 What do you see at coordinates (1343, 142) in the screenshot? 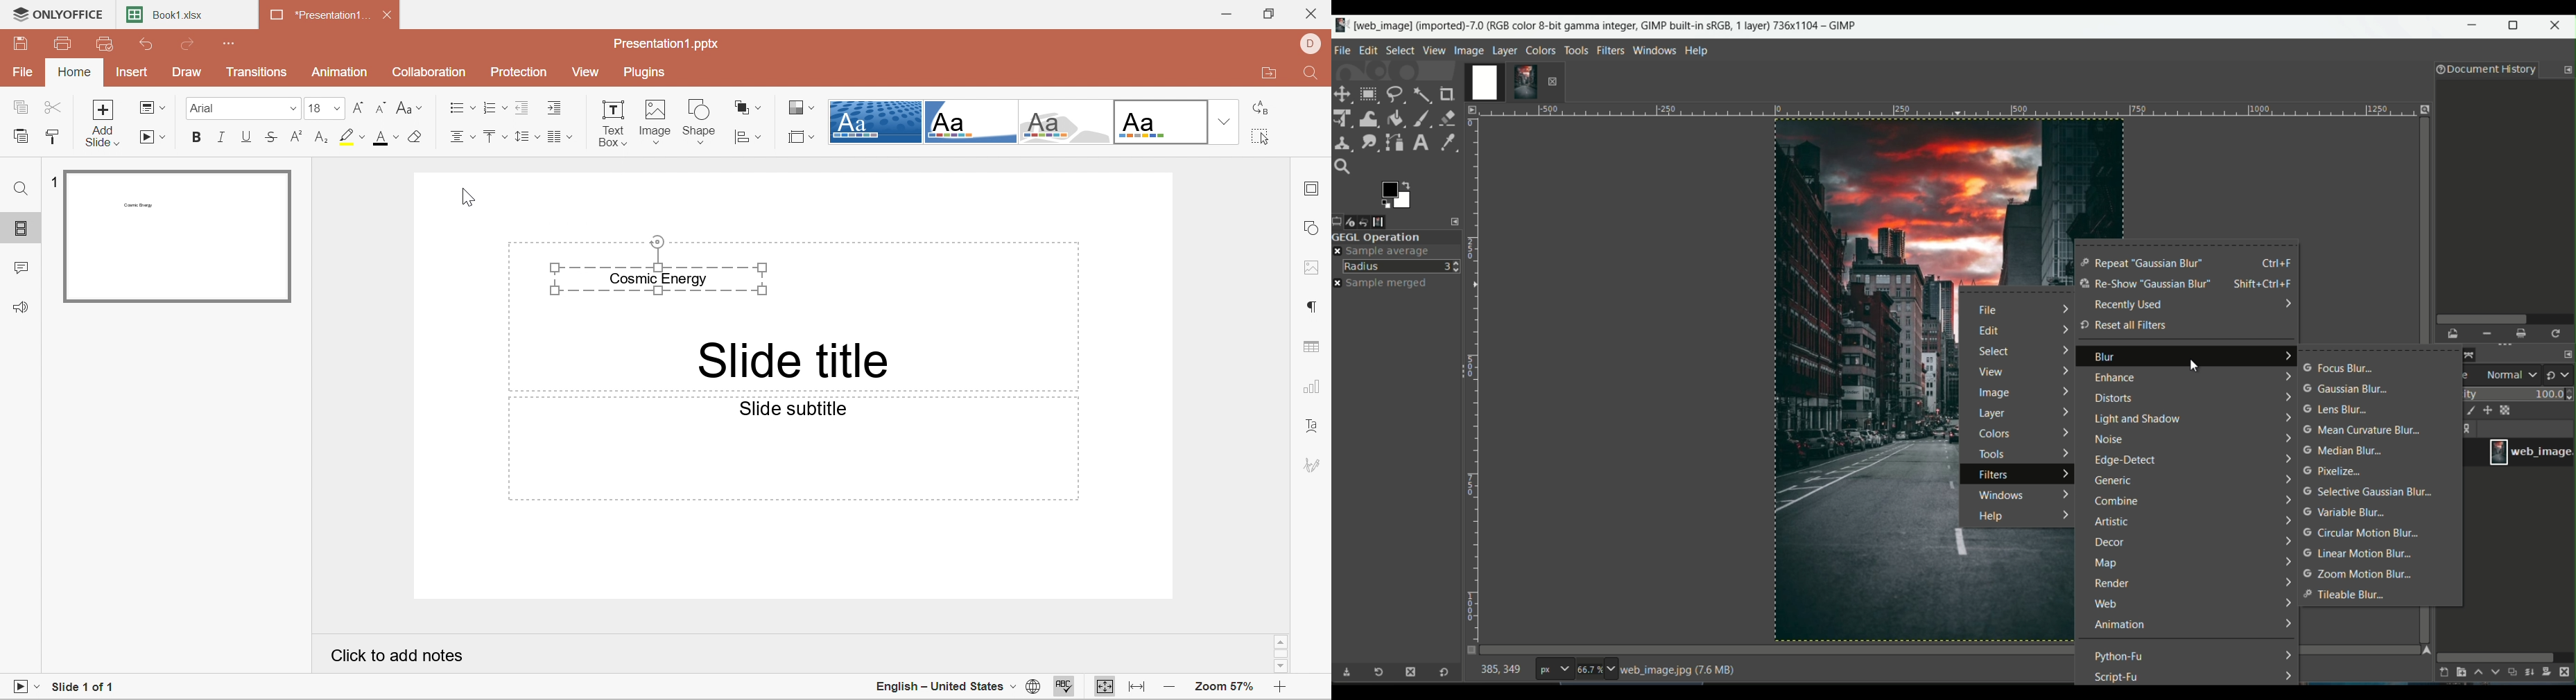
I see `clone tool` at bounding box center [1343, 142].